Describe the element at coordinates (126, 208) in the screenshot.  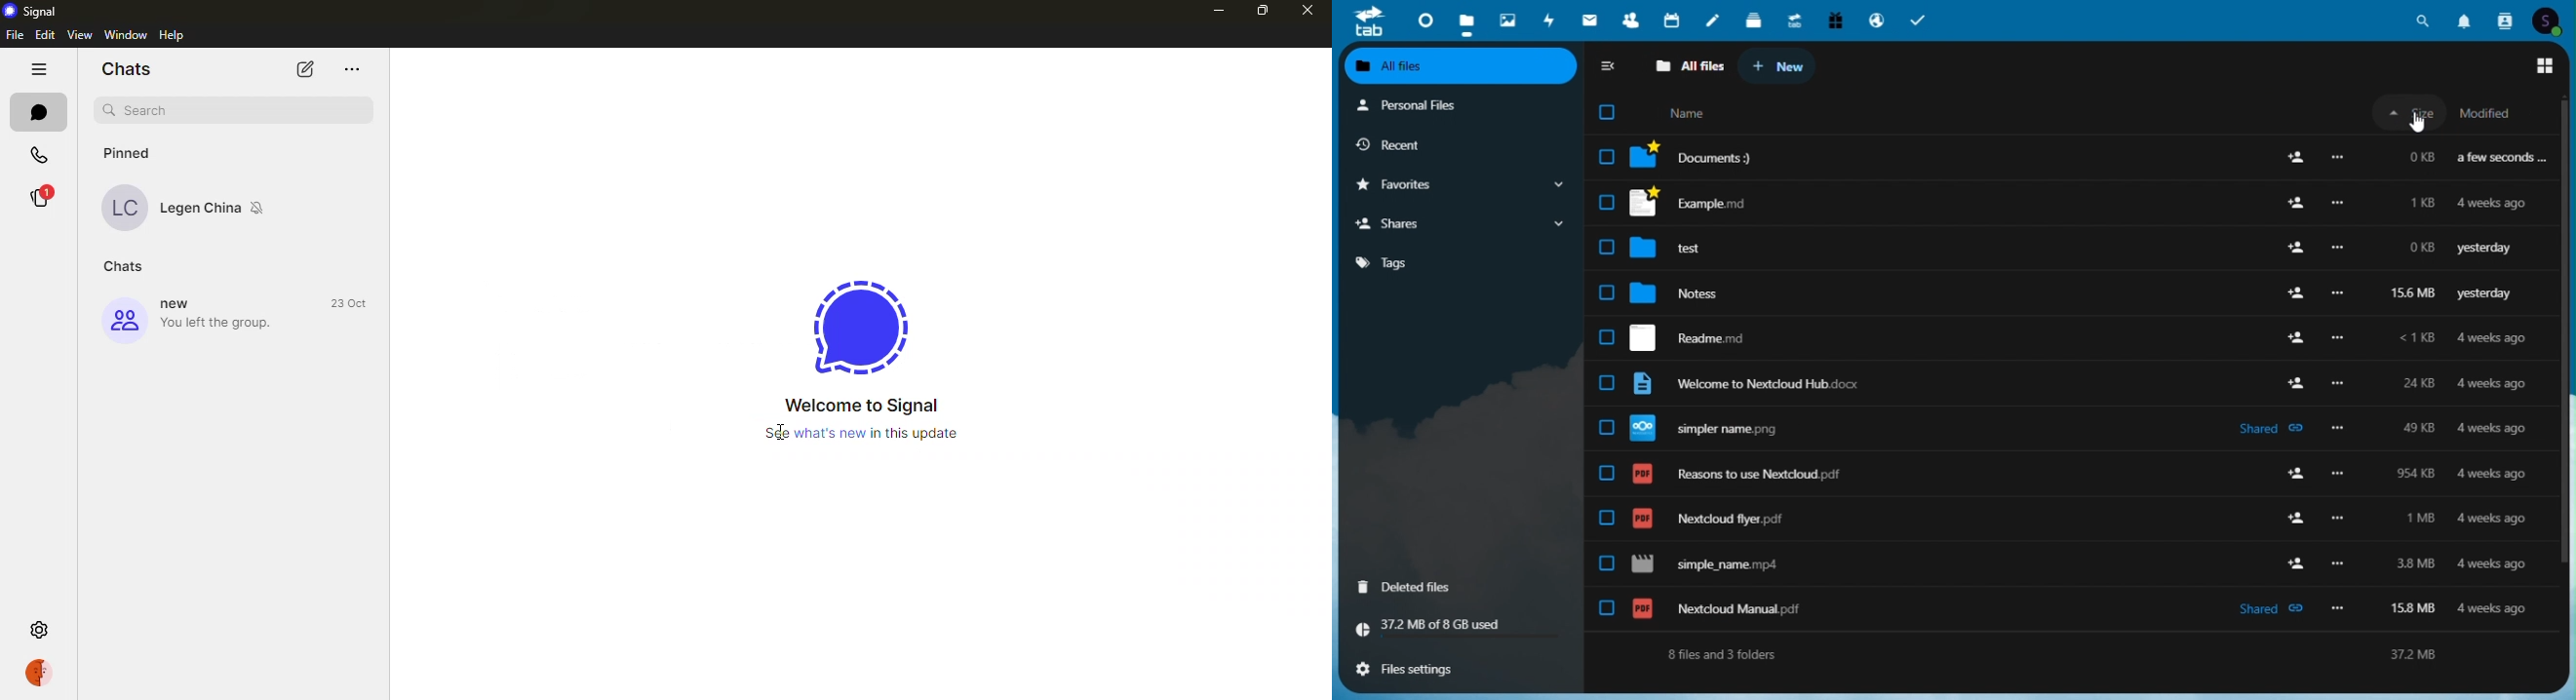
I see `profile` at that location.